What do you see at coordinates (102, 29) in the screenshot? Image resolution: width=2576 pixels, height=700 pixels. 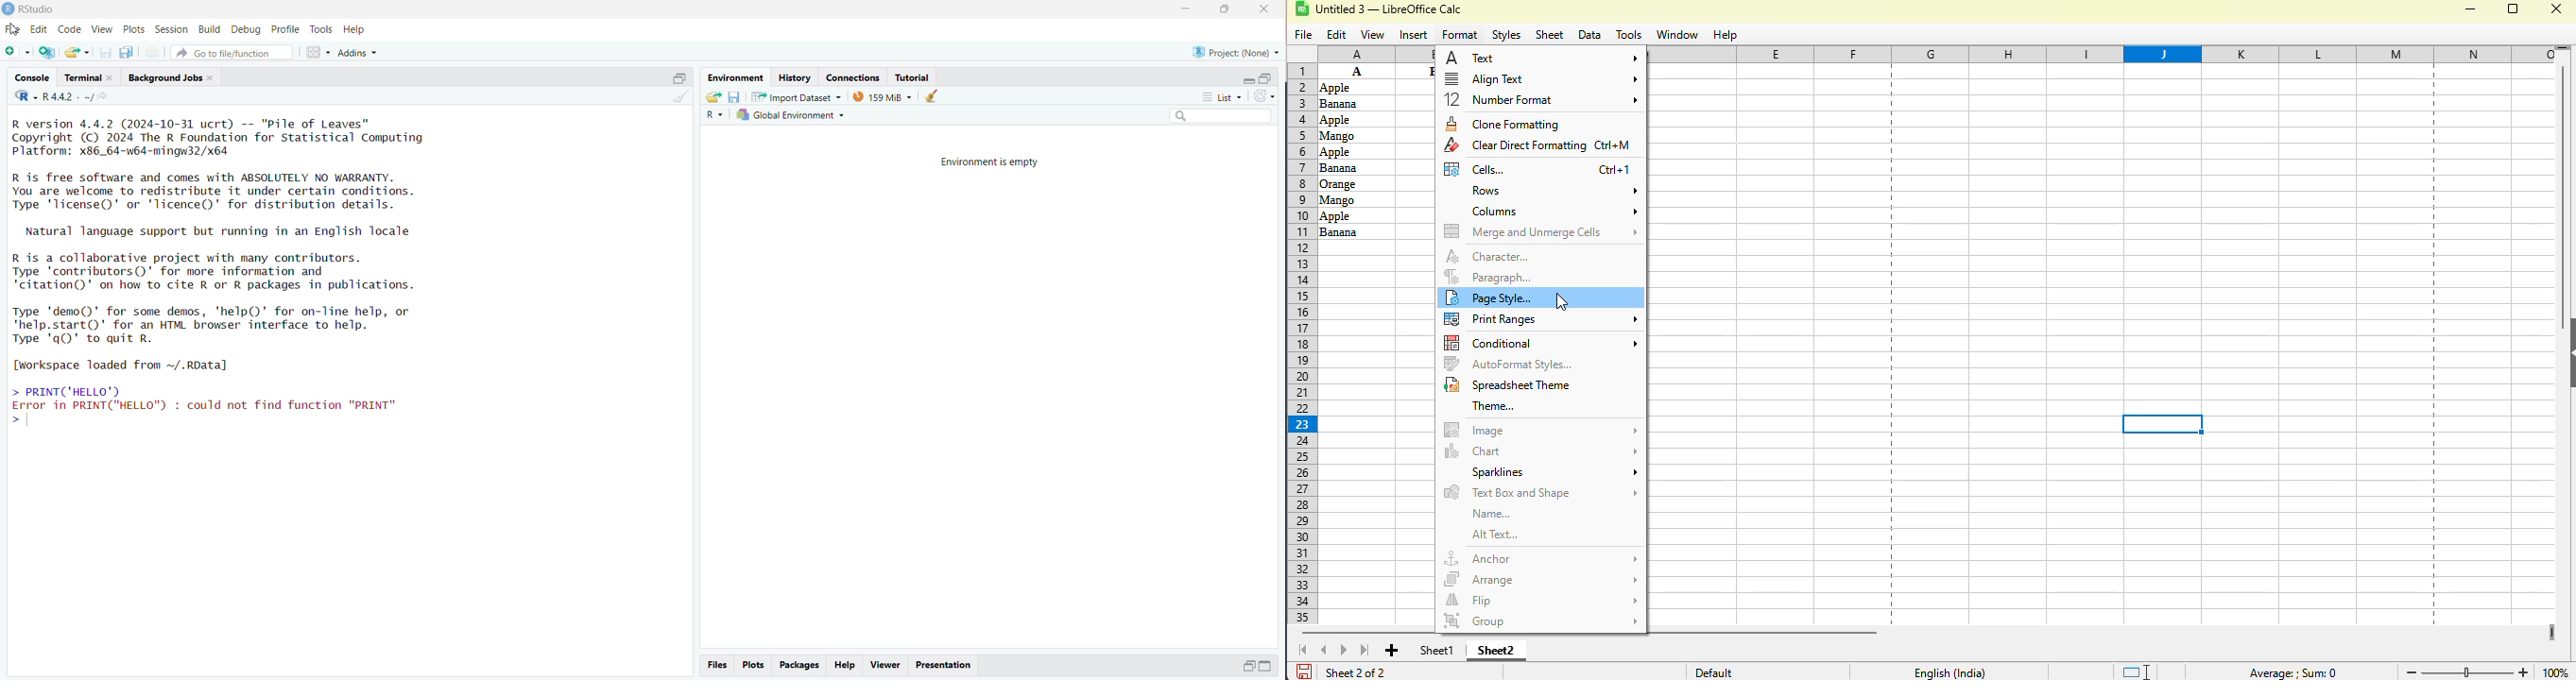 I see `view` at bounding box center [102, 29].